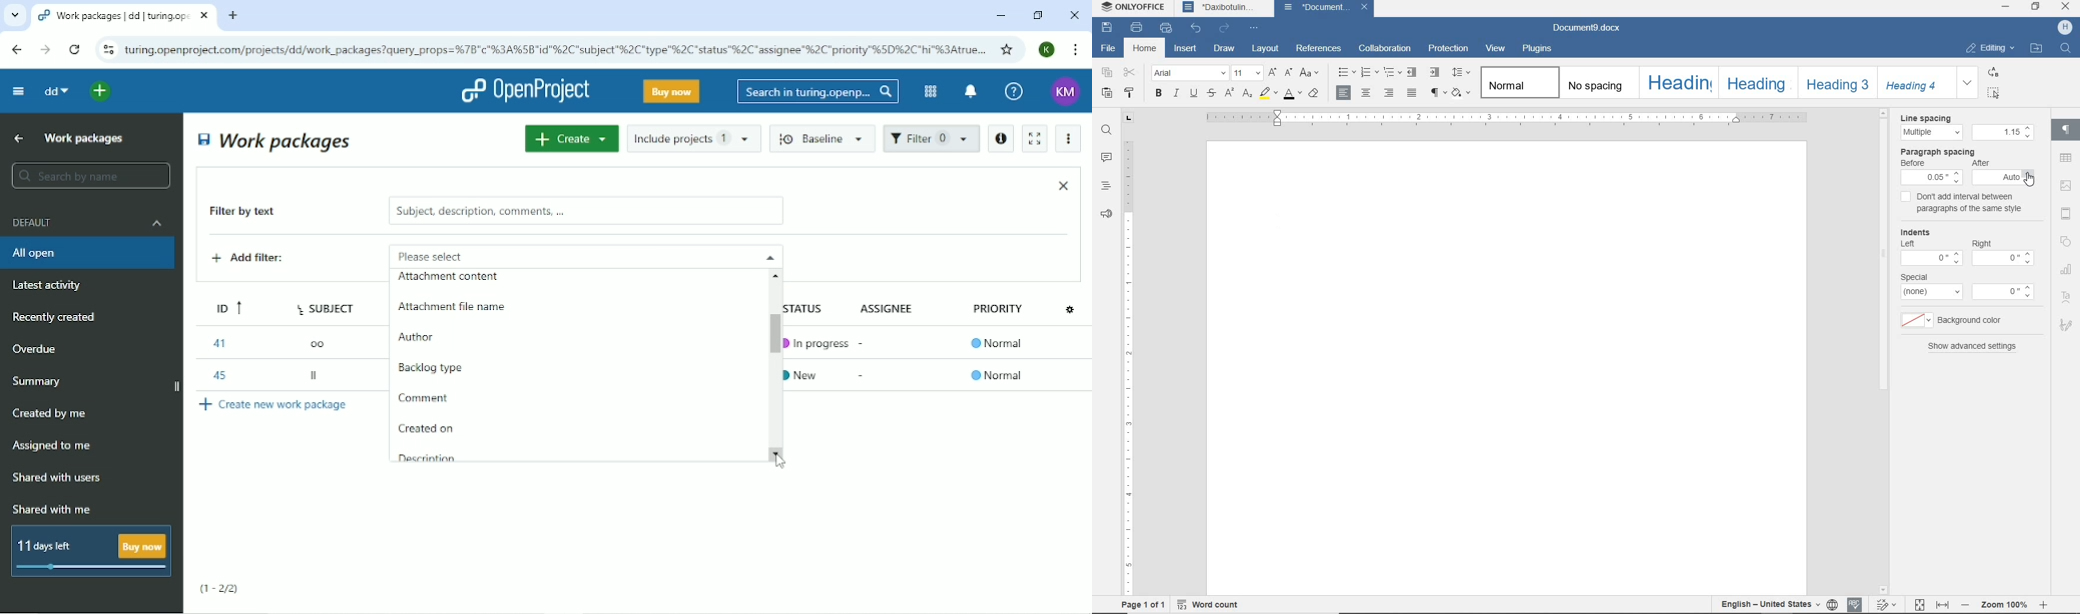 This screenshot has width=2100, height=616. What do you see at coordinates (1321, 51) in the screenshot?
I see `references` at bounding box center [1321, 51].